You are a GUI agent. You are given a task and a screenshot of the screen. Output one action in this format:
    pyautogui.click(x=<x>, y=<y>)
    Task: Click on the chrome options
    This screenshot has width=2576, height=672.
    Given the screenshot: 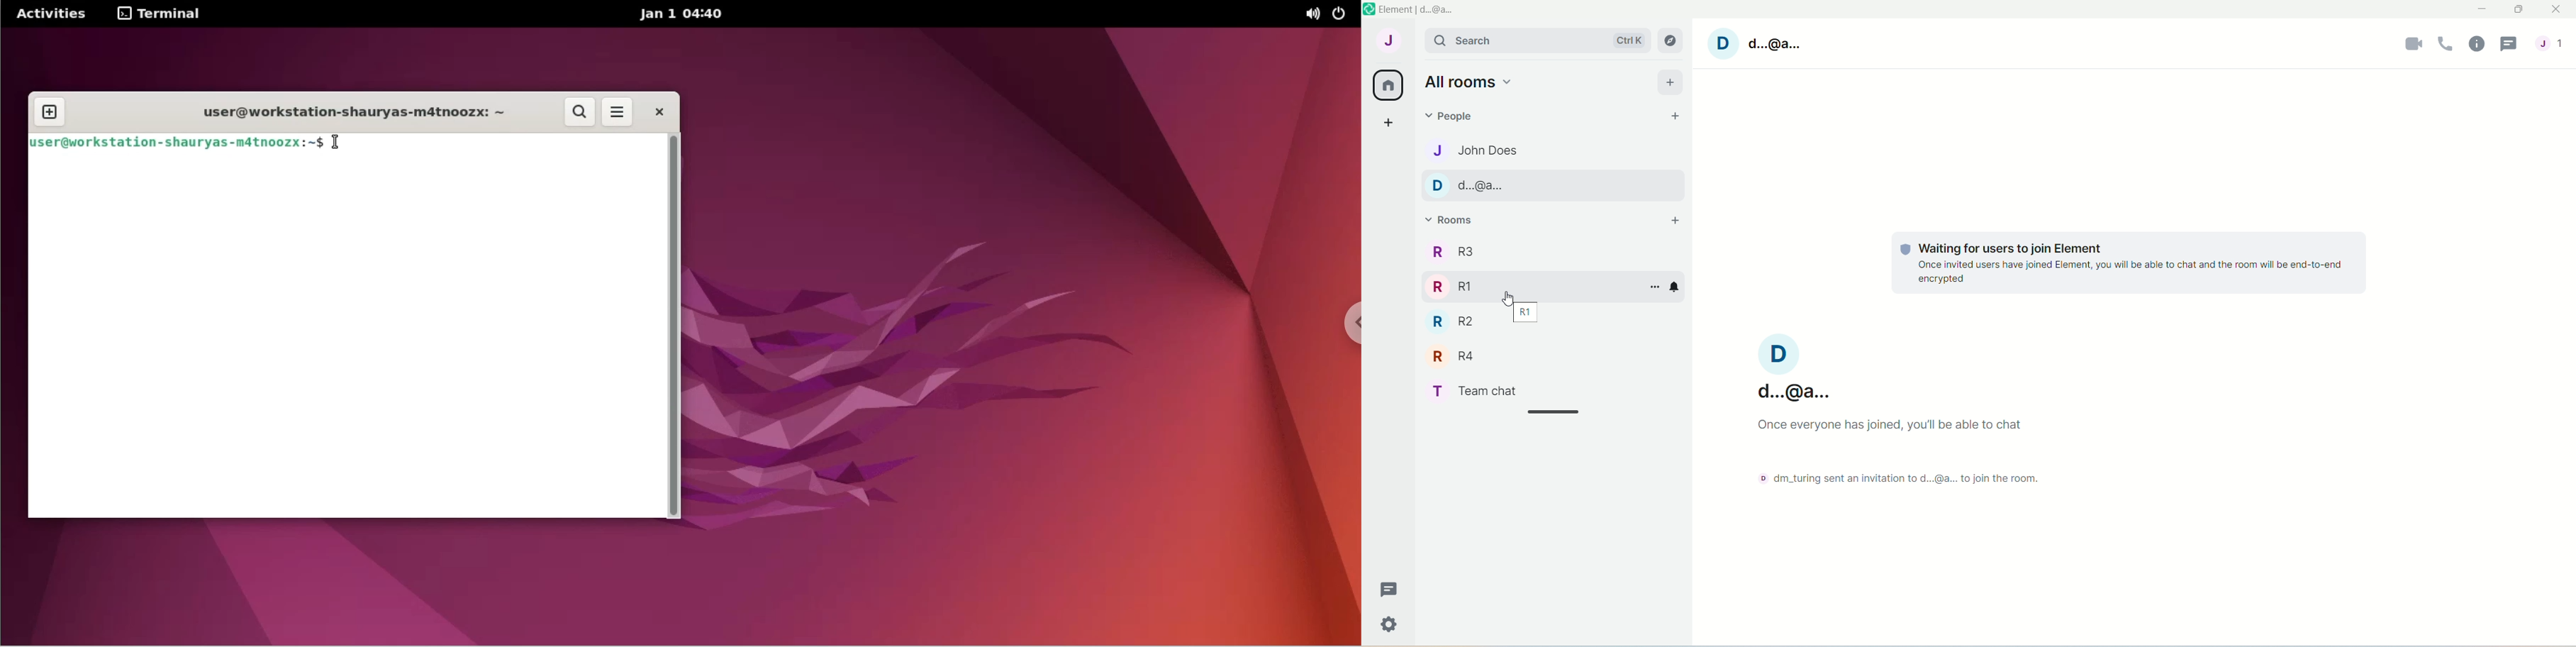 What is the action you would take?
    pyautogui.click(x=1344, y=329)
    